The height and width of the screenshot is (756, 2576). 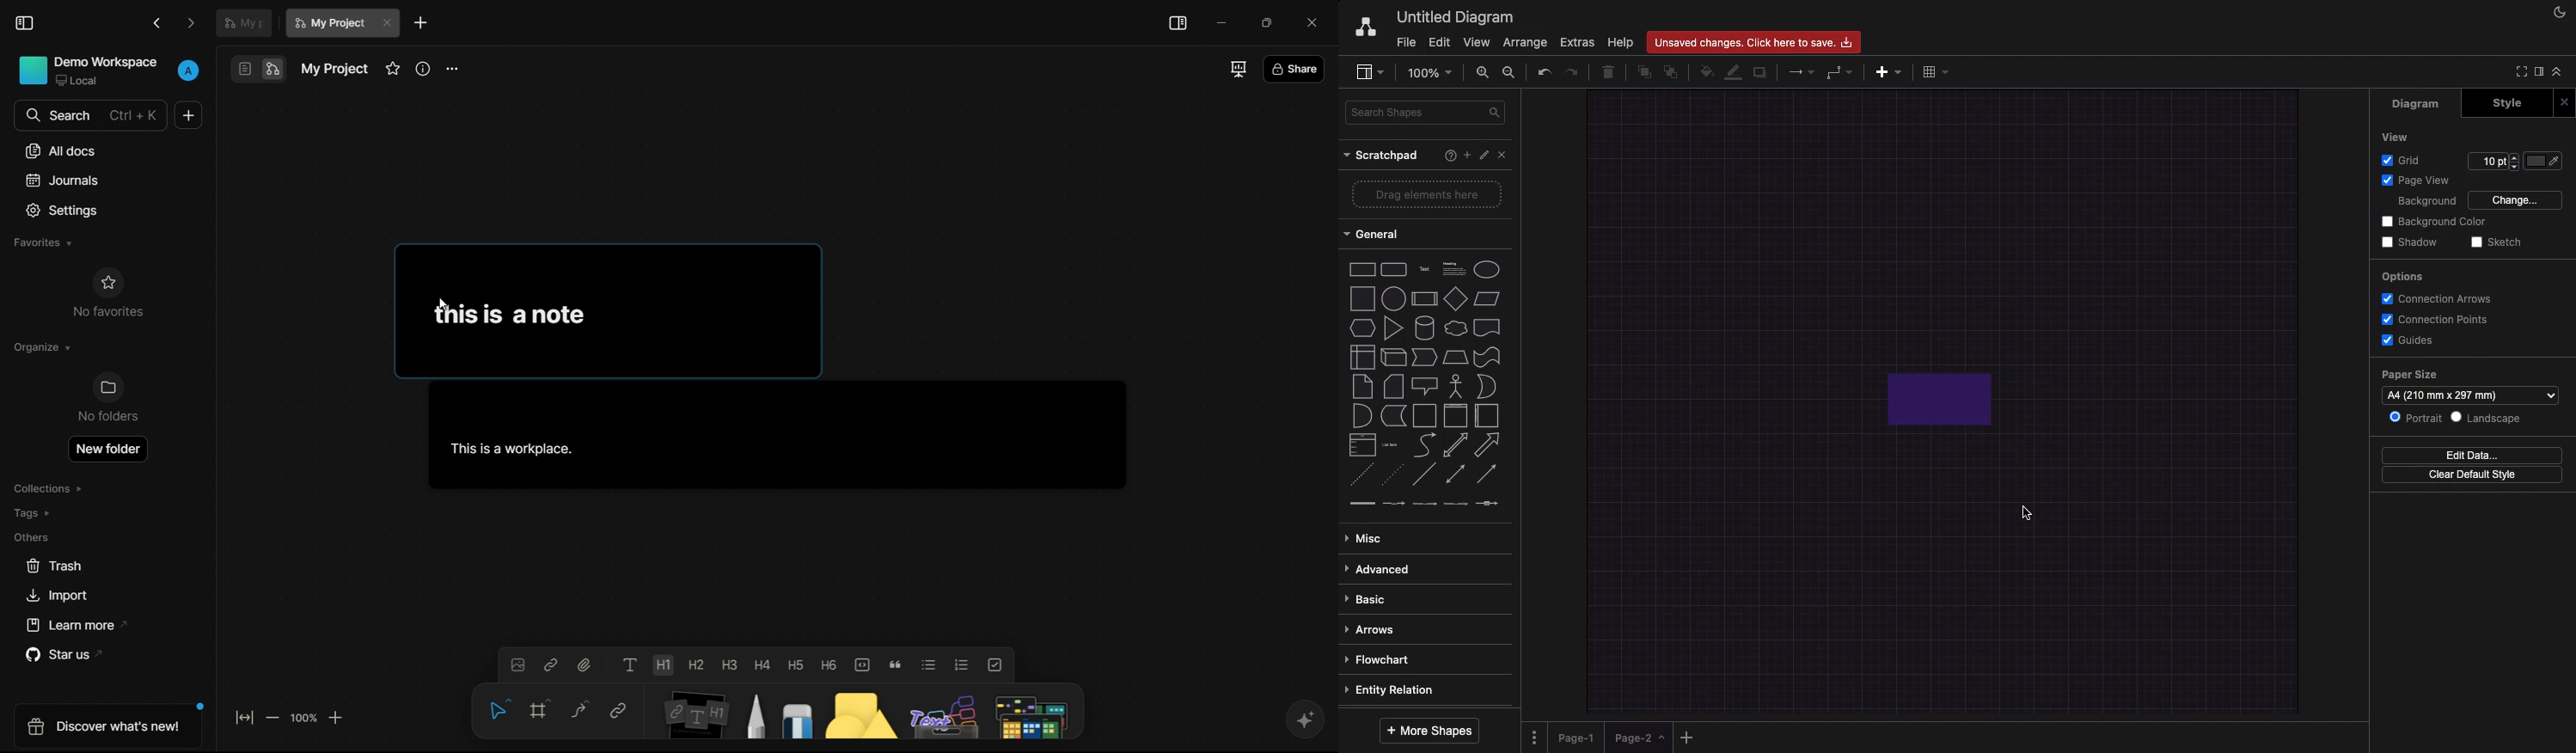 I want to click on Undo, so click(x=1543, y=70).